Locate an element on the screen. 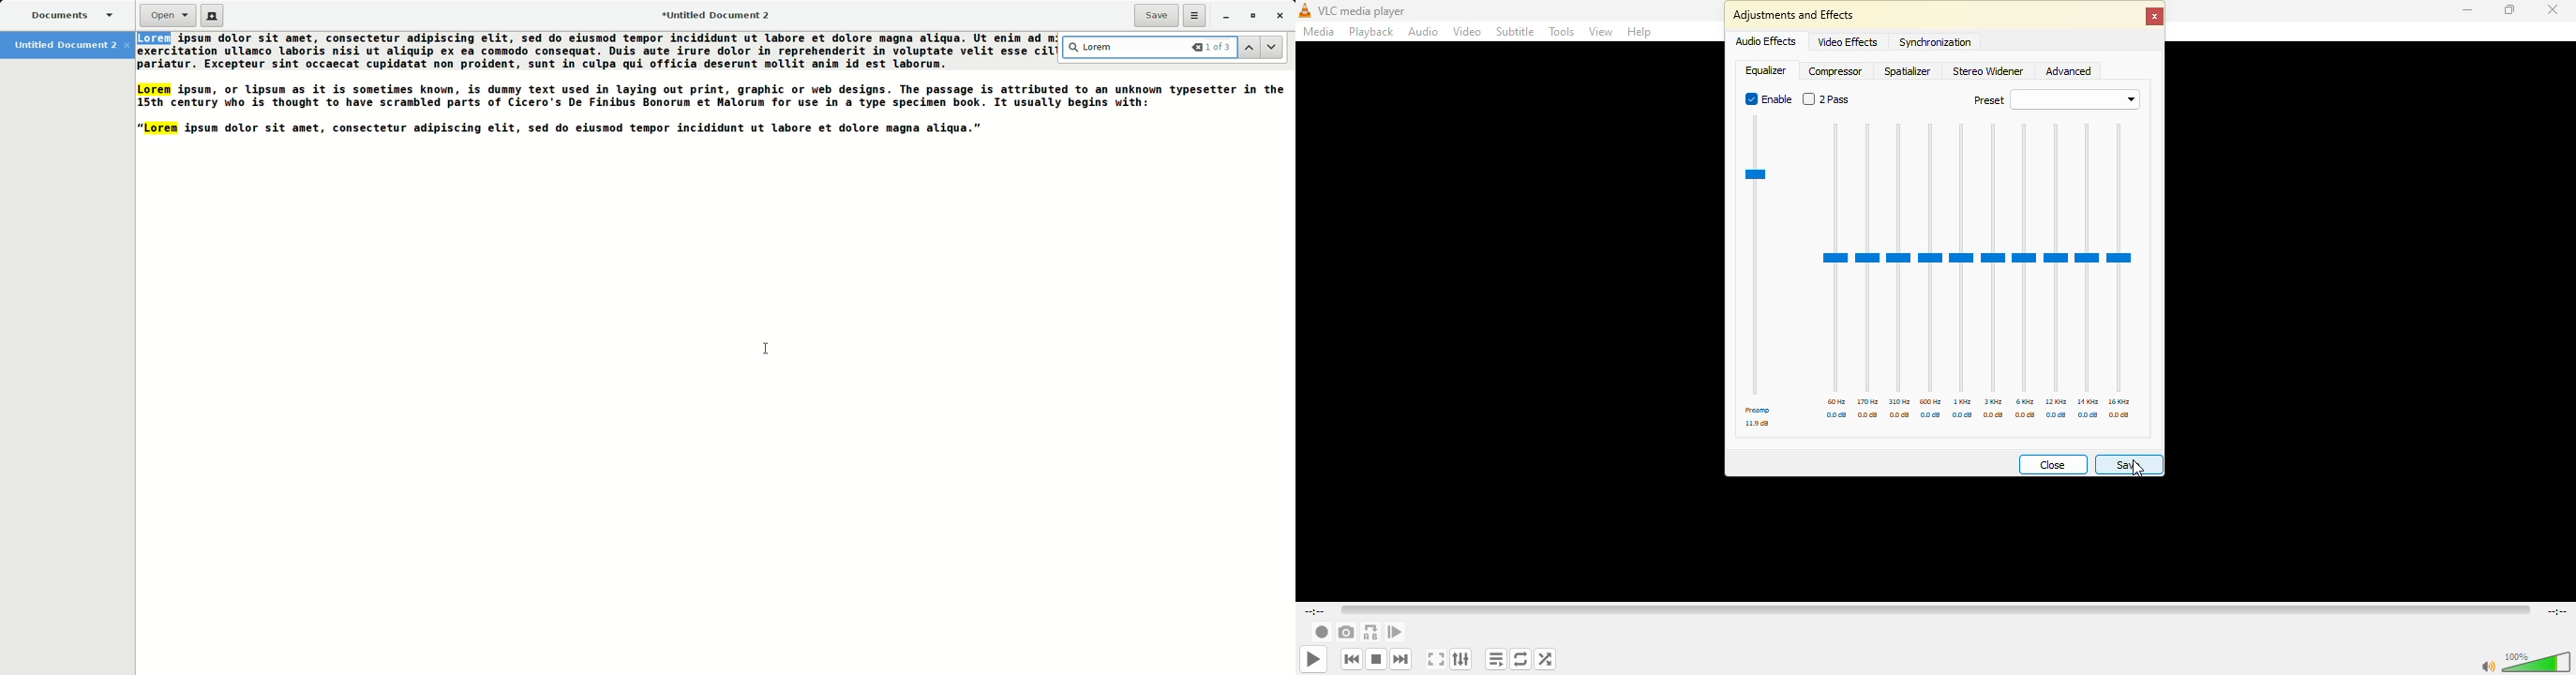 The height and width of the screenshot is (700, 2576). drop down is located at coordinates (2087, 100).